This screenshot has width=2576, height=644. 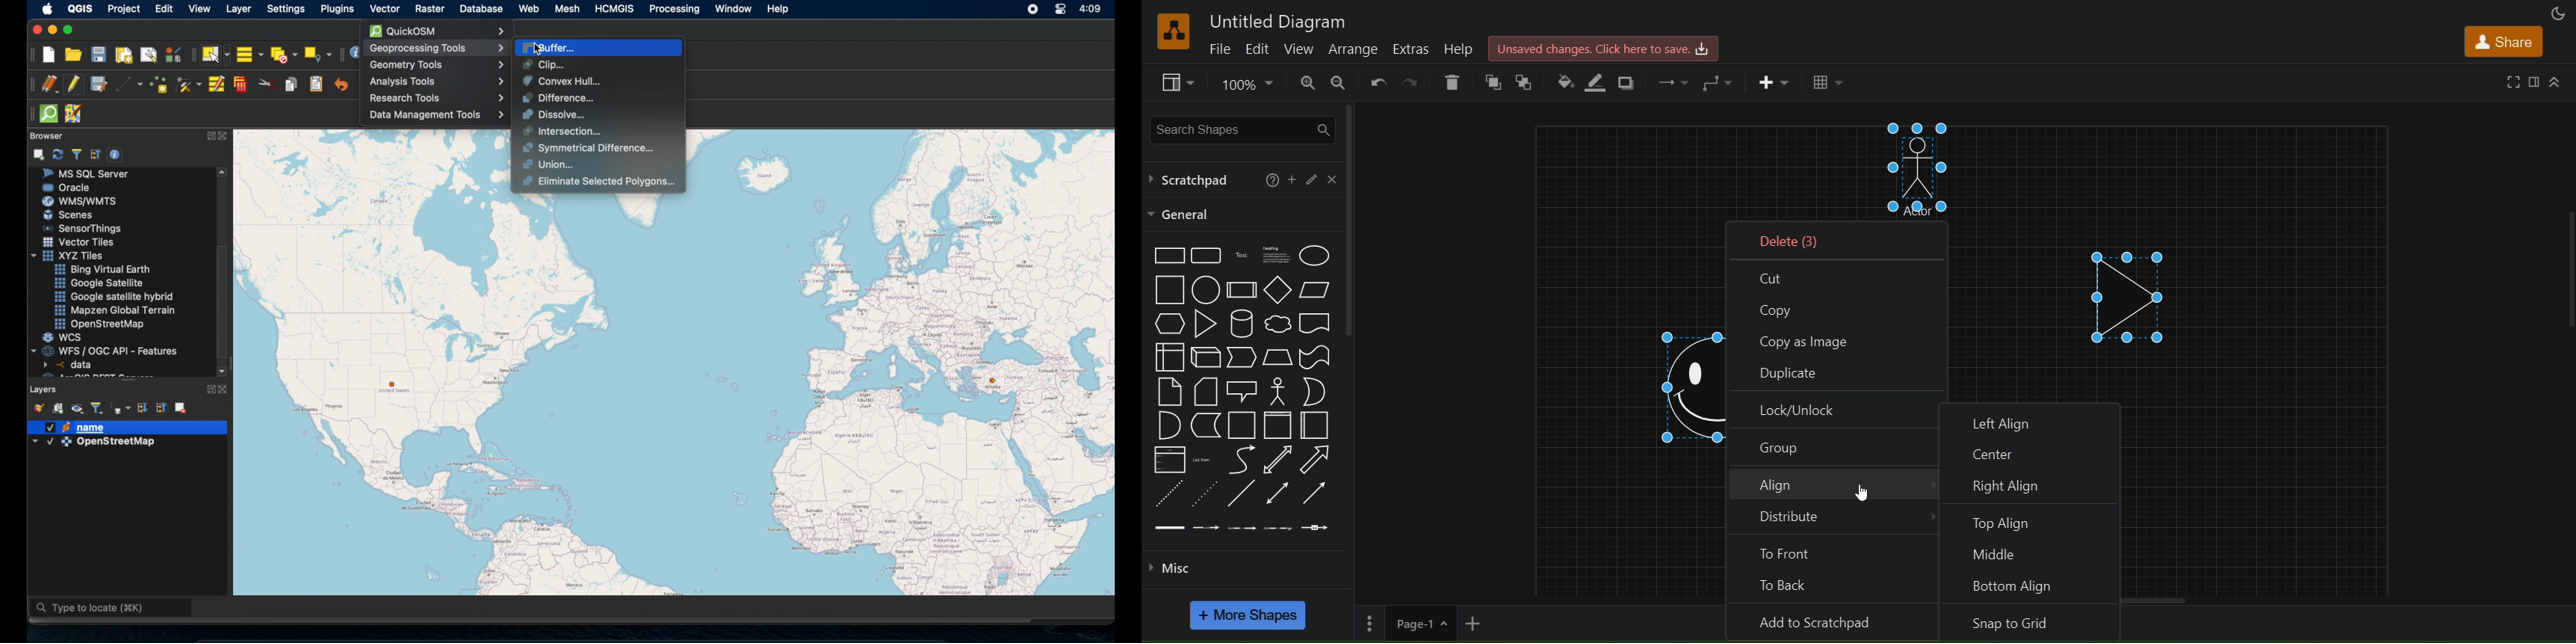 What do you see at coordinates (1600, 83) in the screenshot?
I see `line color` at bounding box center [1600, 83].